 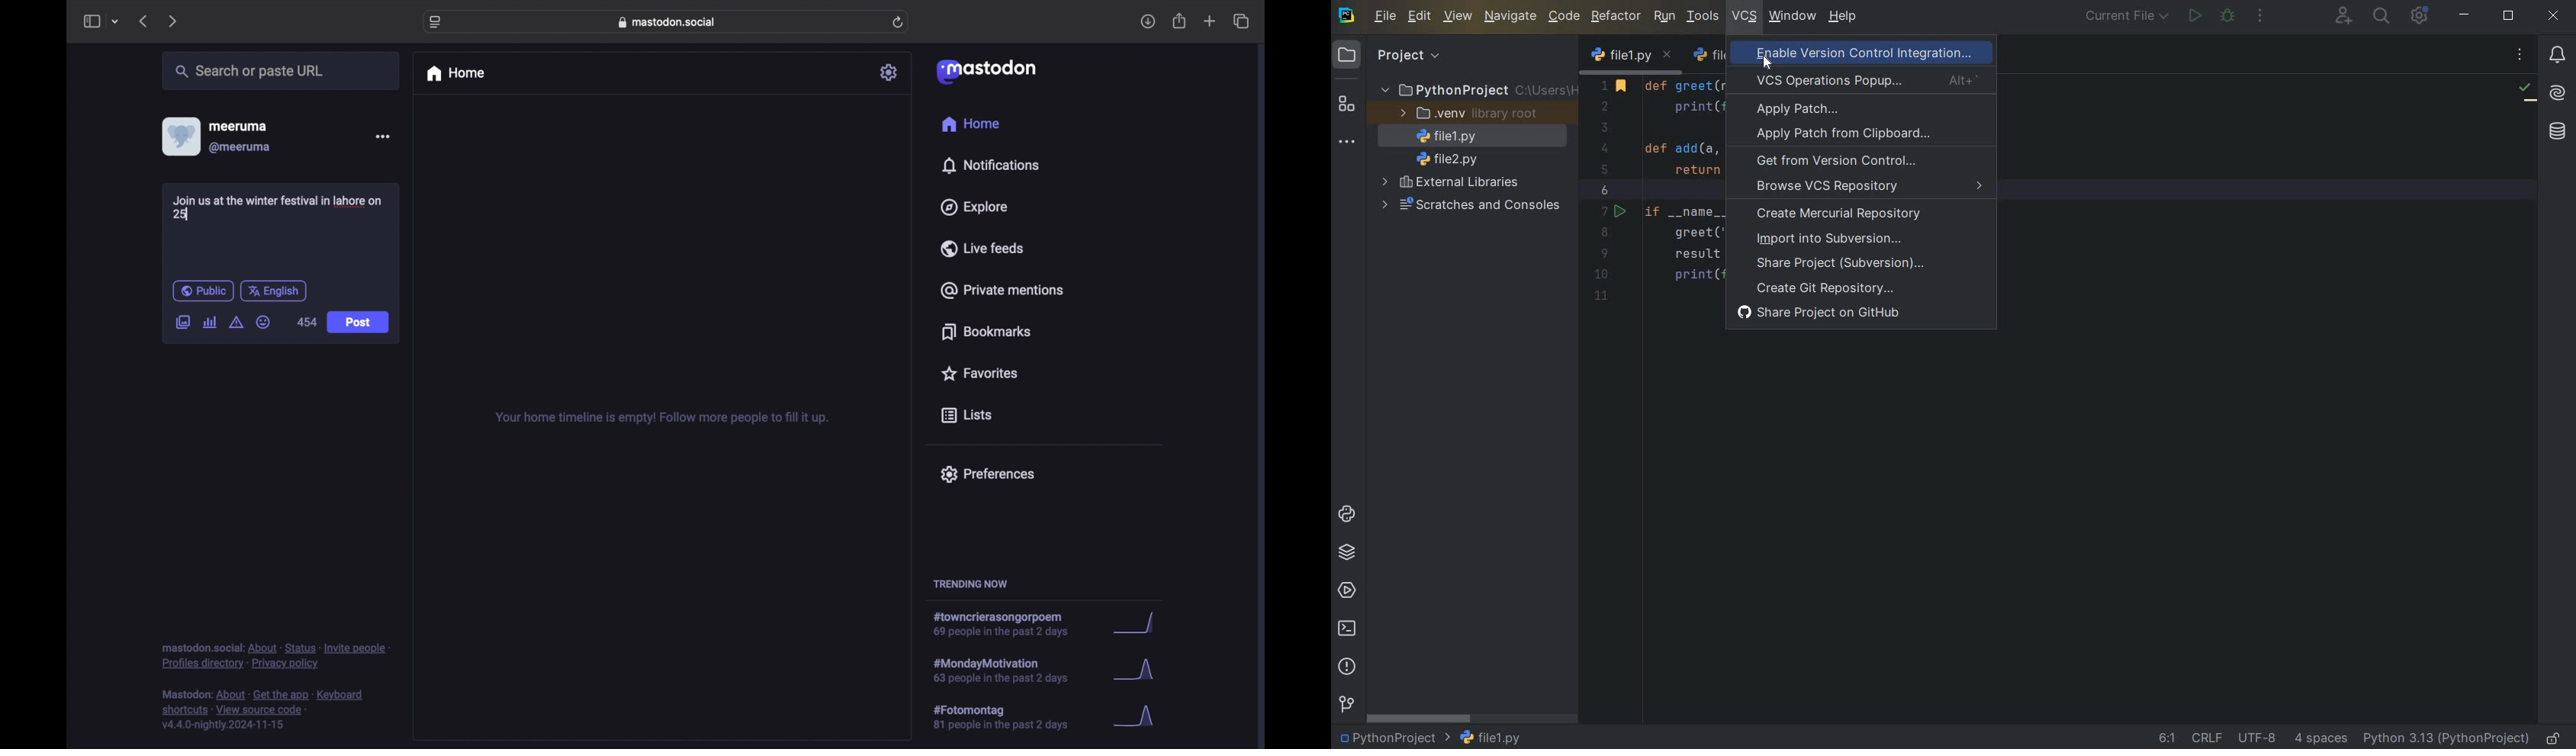 I want to click on file, so click(x=1385, y=18).